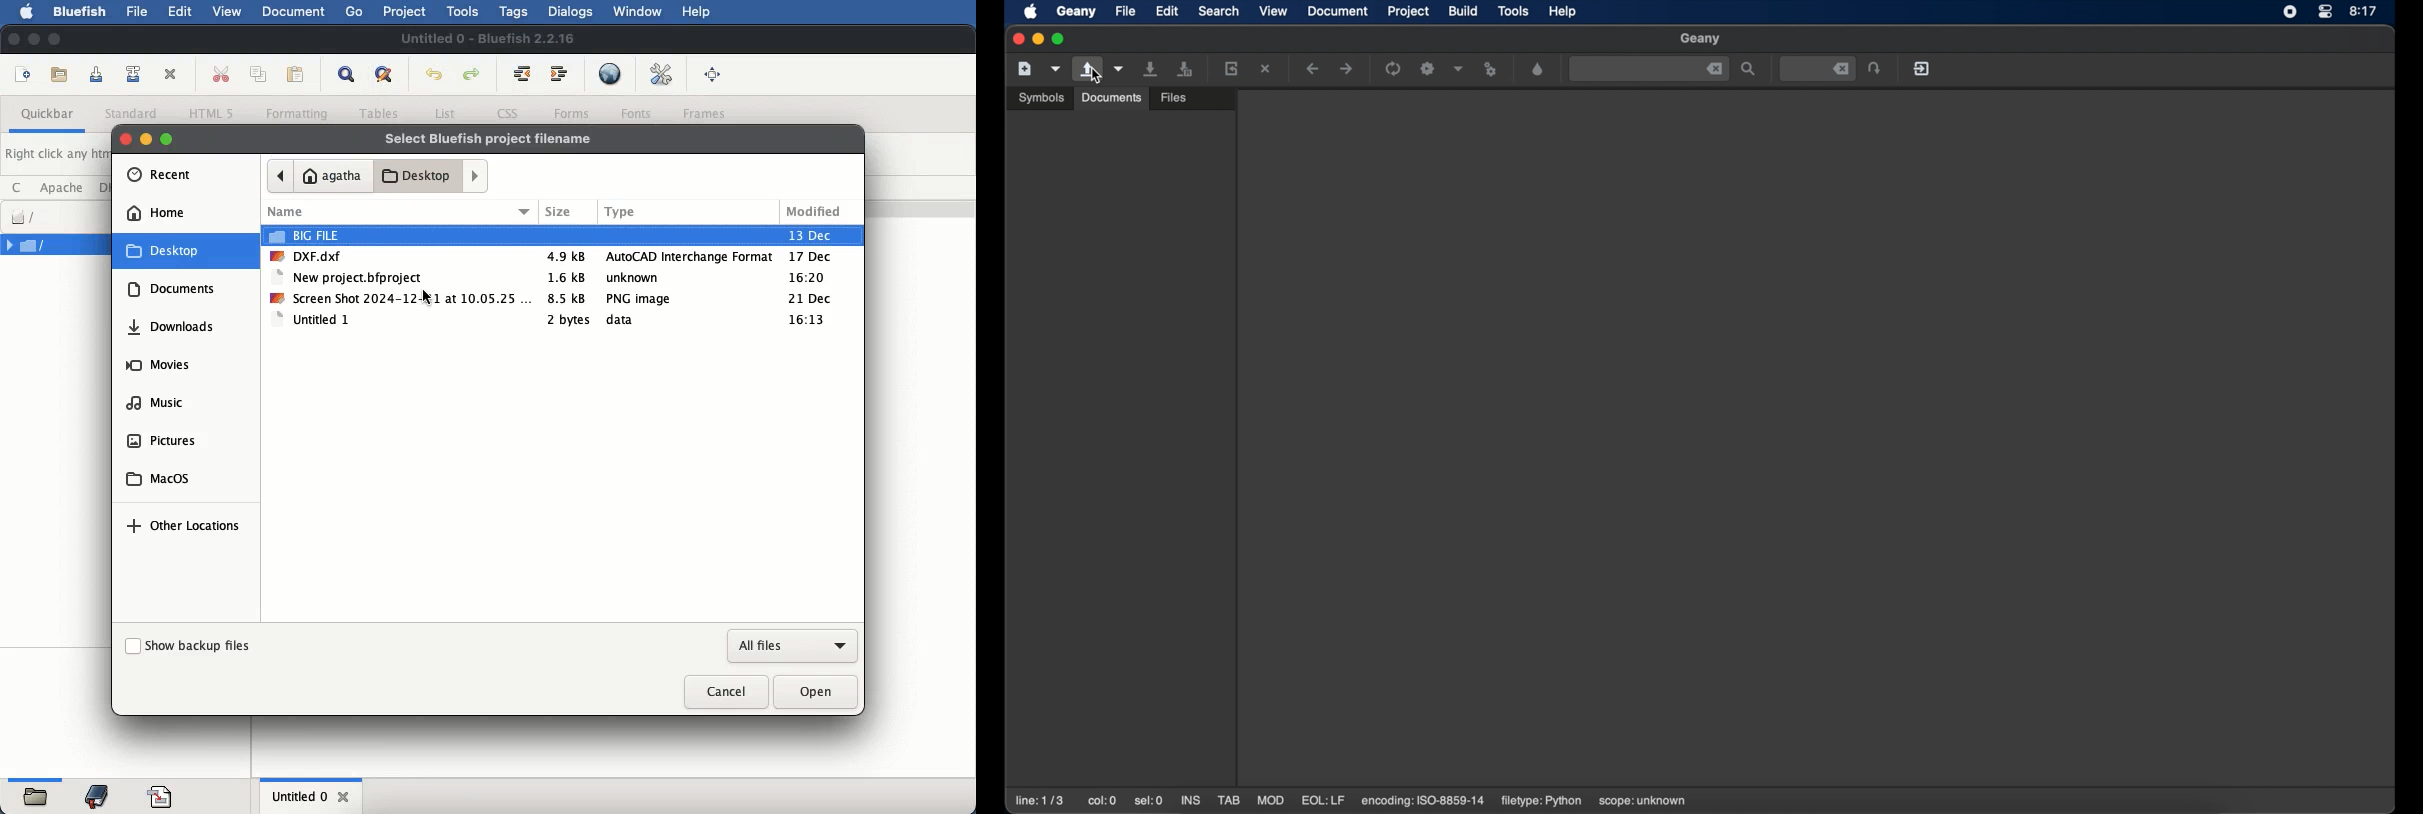 This screenshot has width=2436, height=840. What do you see at coordinates (309, 779) in the screenshot?
I see `Horizontal Scrollbar` at bounding box center [309, 779].